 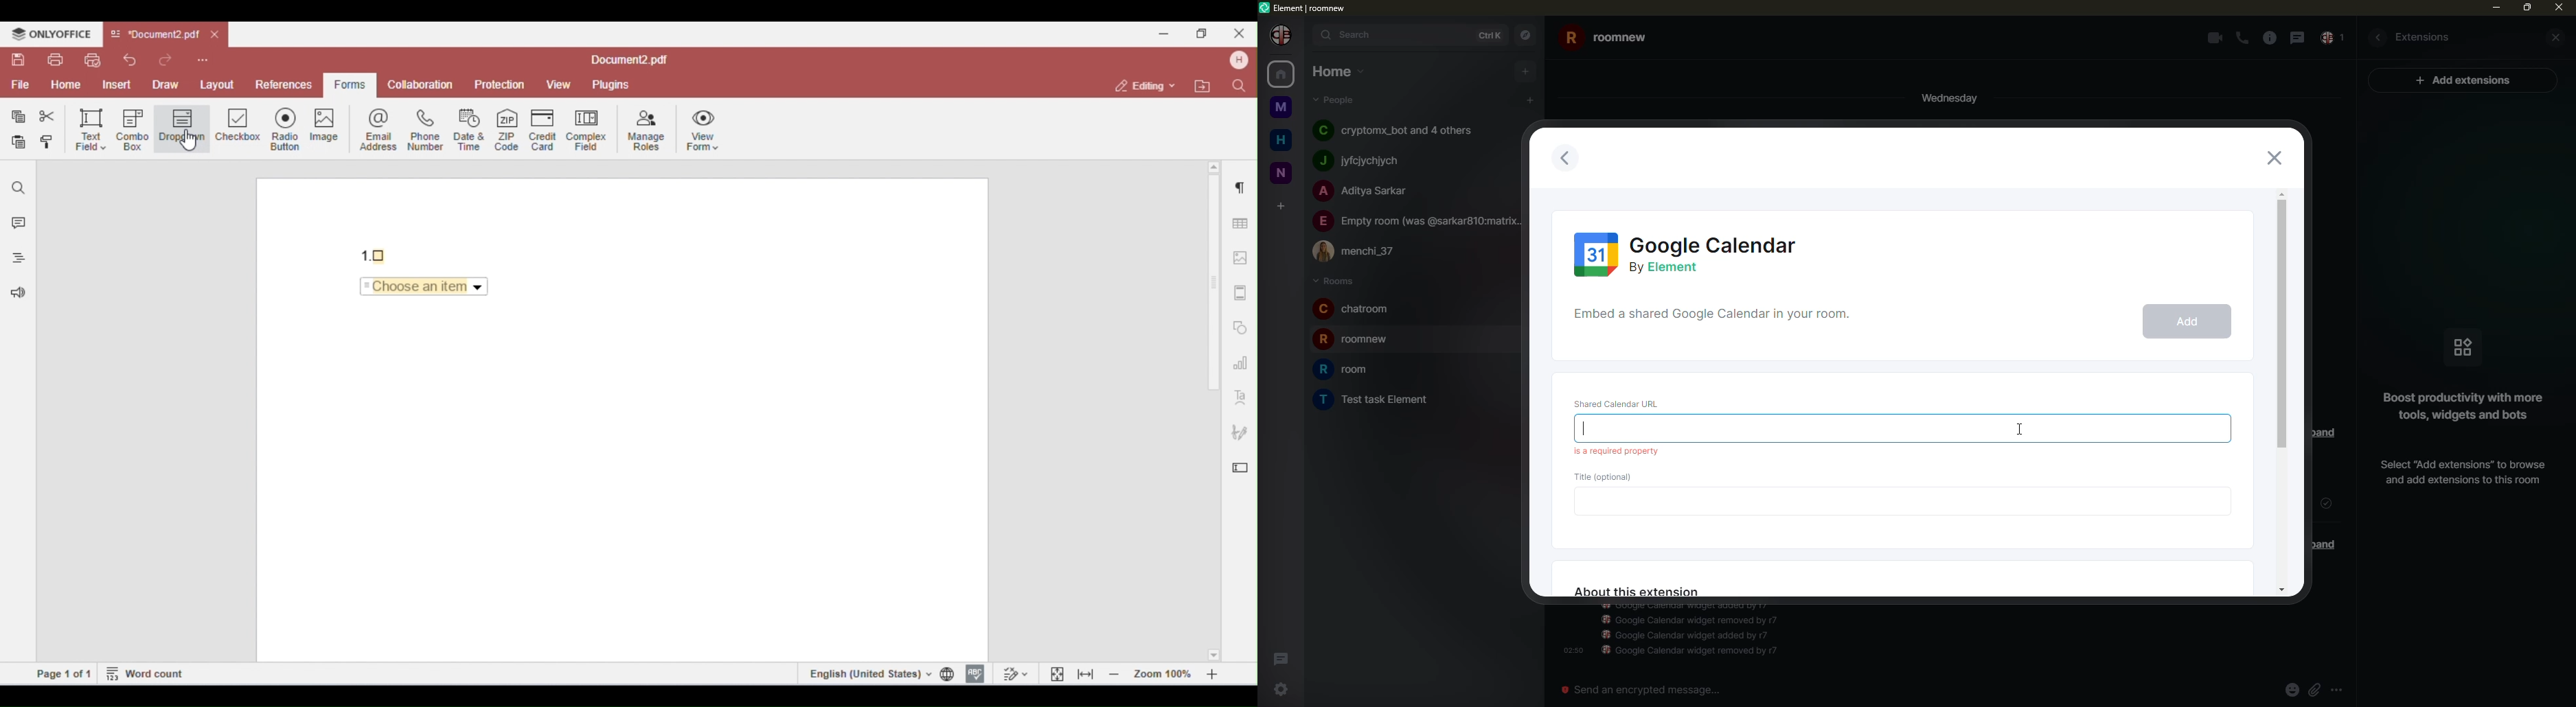 I want to click on calendar, so click(x=1689, y=252).